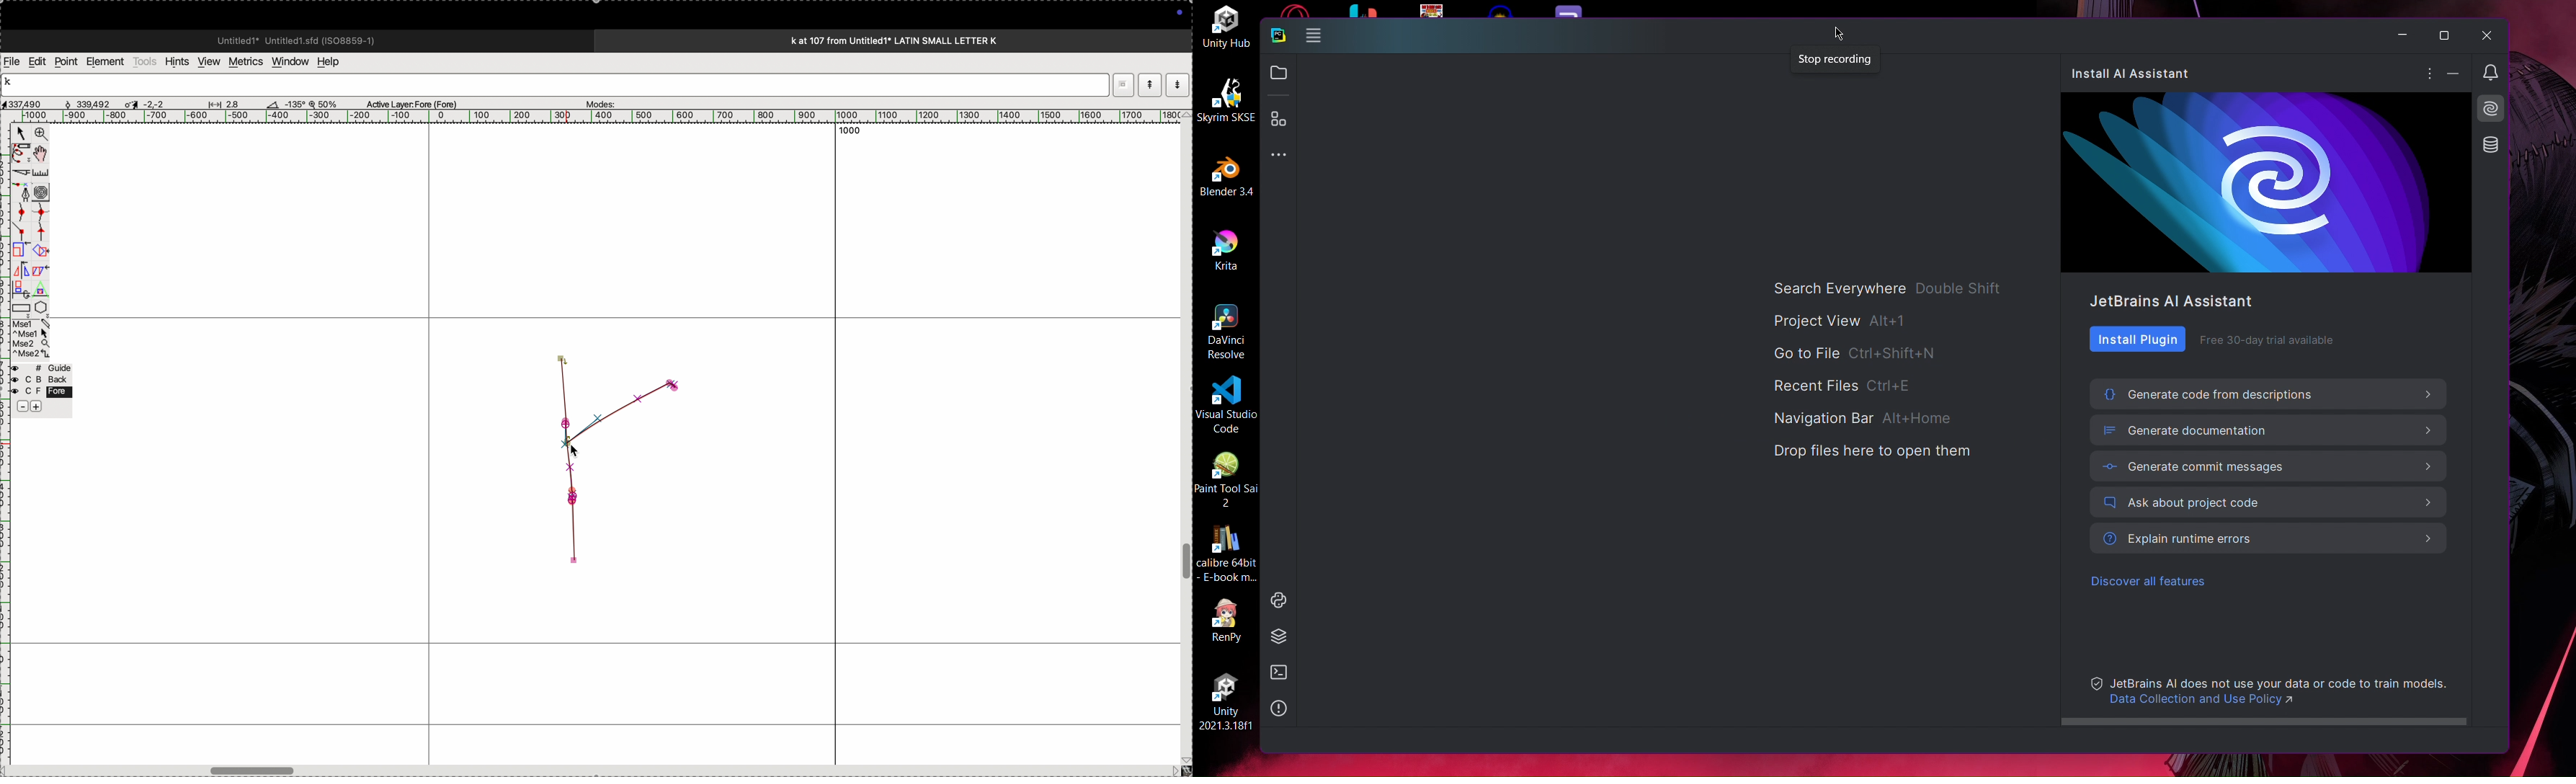 This screenshot has width=2576, height=784. What do you see at coordinates (2456, 74) in the screenshot?
I see `Minimize` at bounding box center [2456, 74].